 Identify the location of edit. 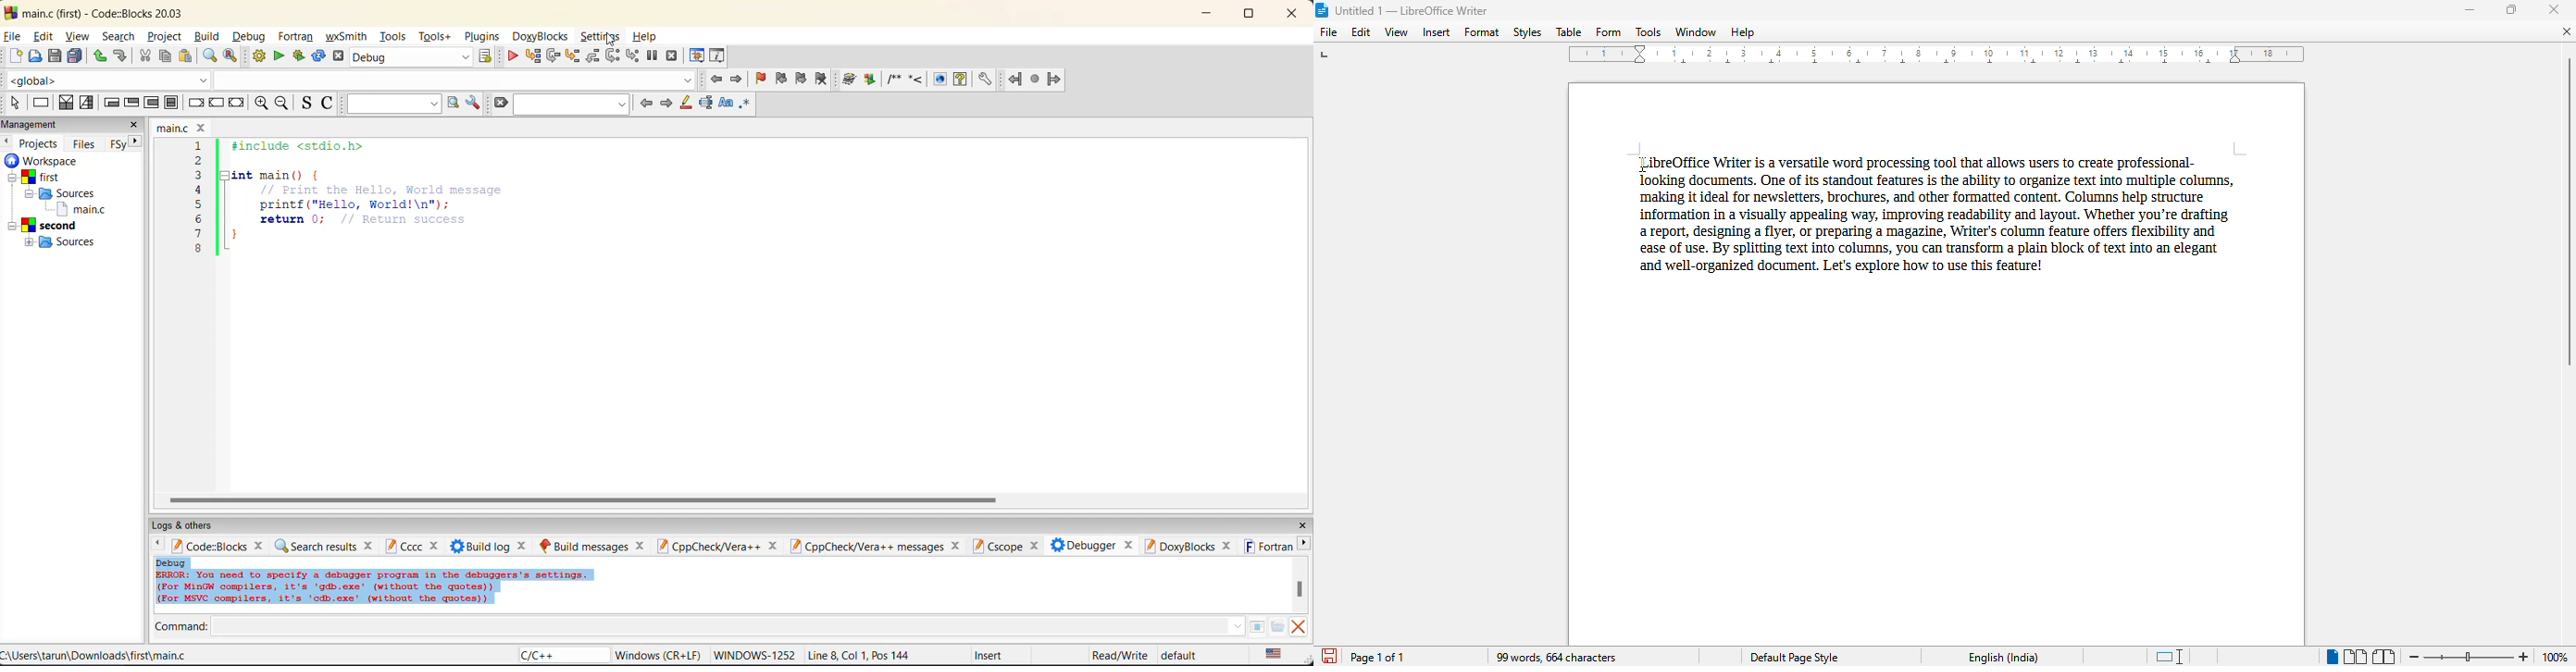
(41, 37).